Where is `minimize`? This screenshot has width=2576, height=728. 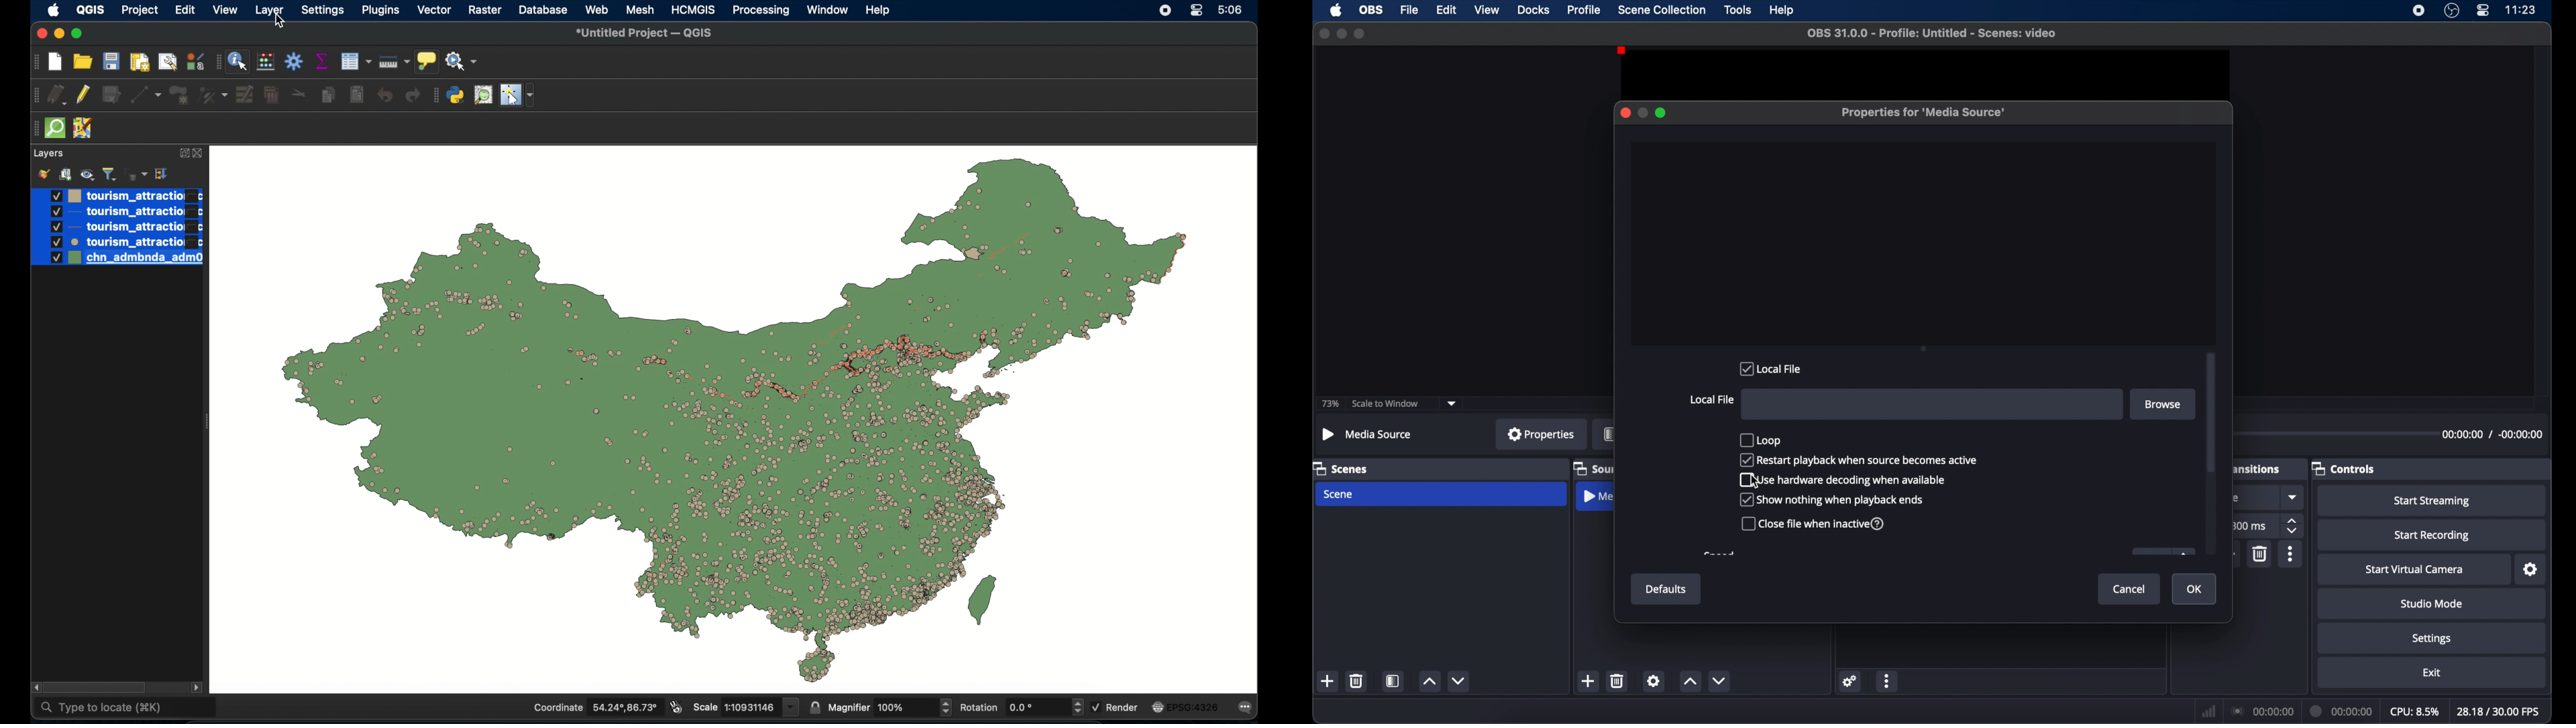 minimize is located at coordinates (1642, 113).